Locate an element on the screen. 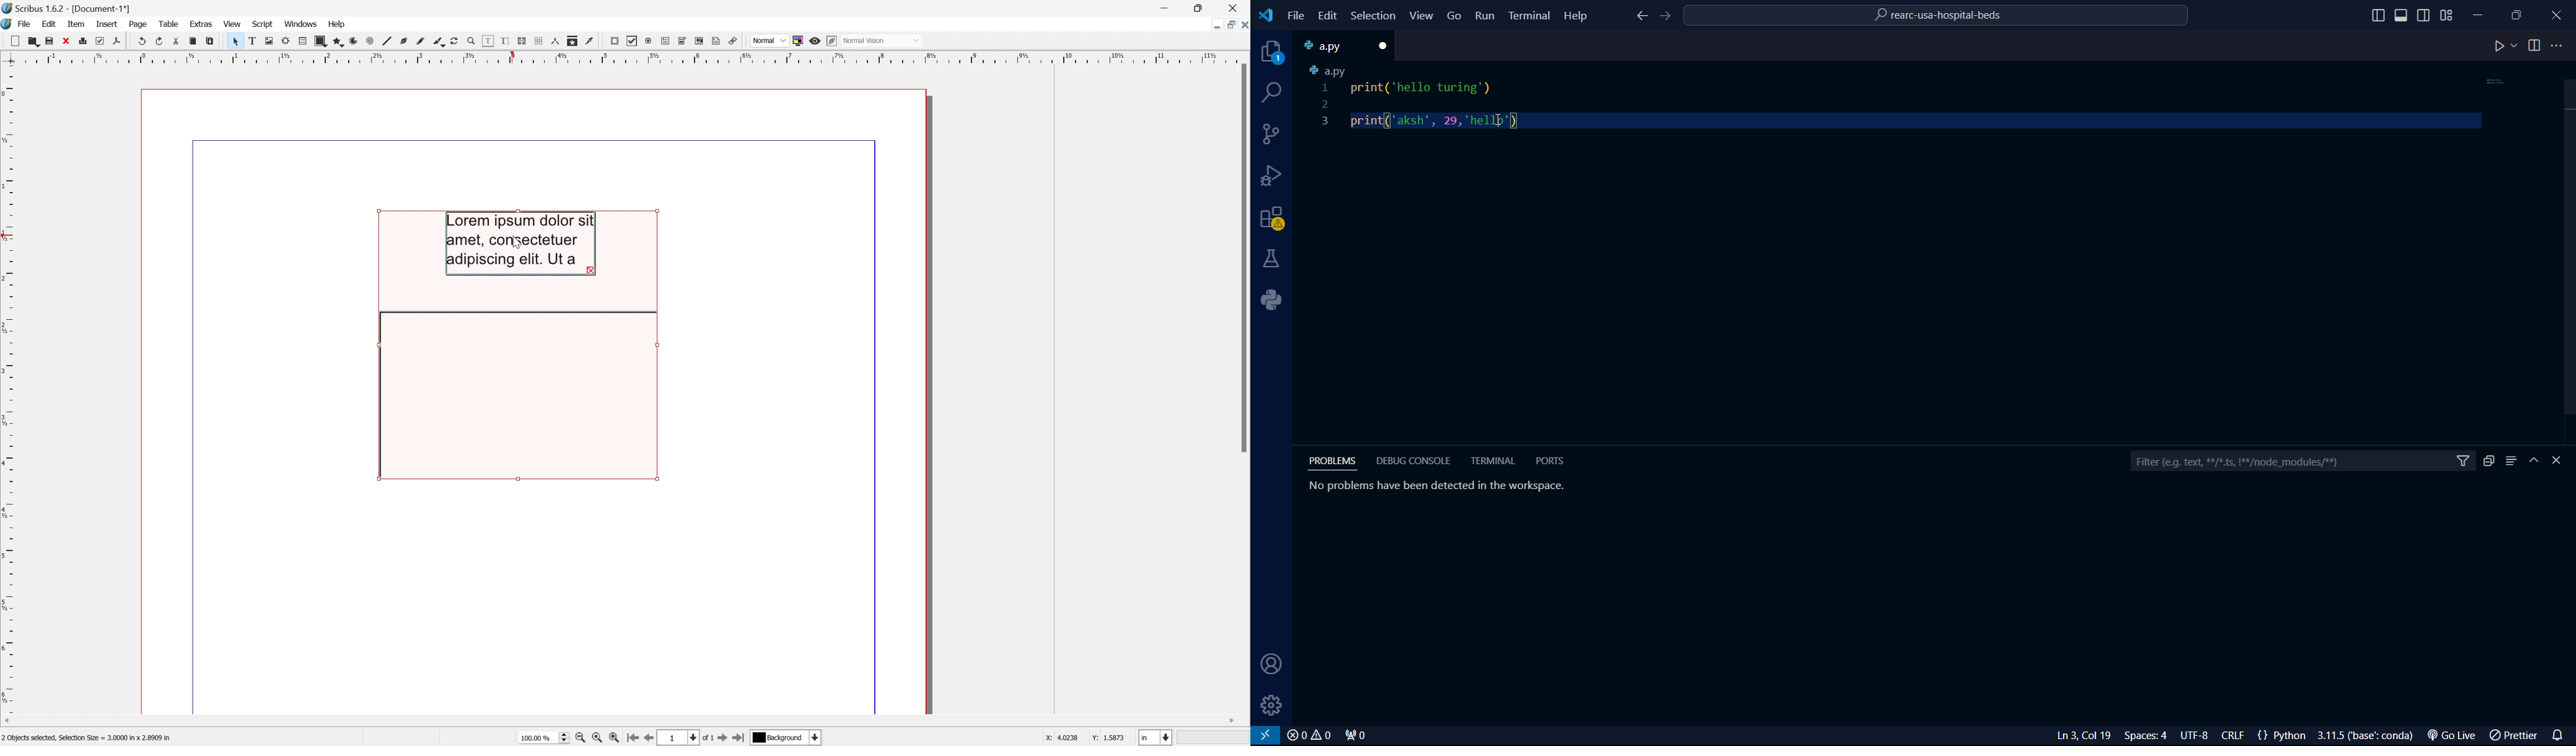  Scale is located at coordinates (624, 57).